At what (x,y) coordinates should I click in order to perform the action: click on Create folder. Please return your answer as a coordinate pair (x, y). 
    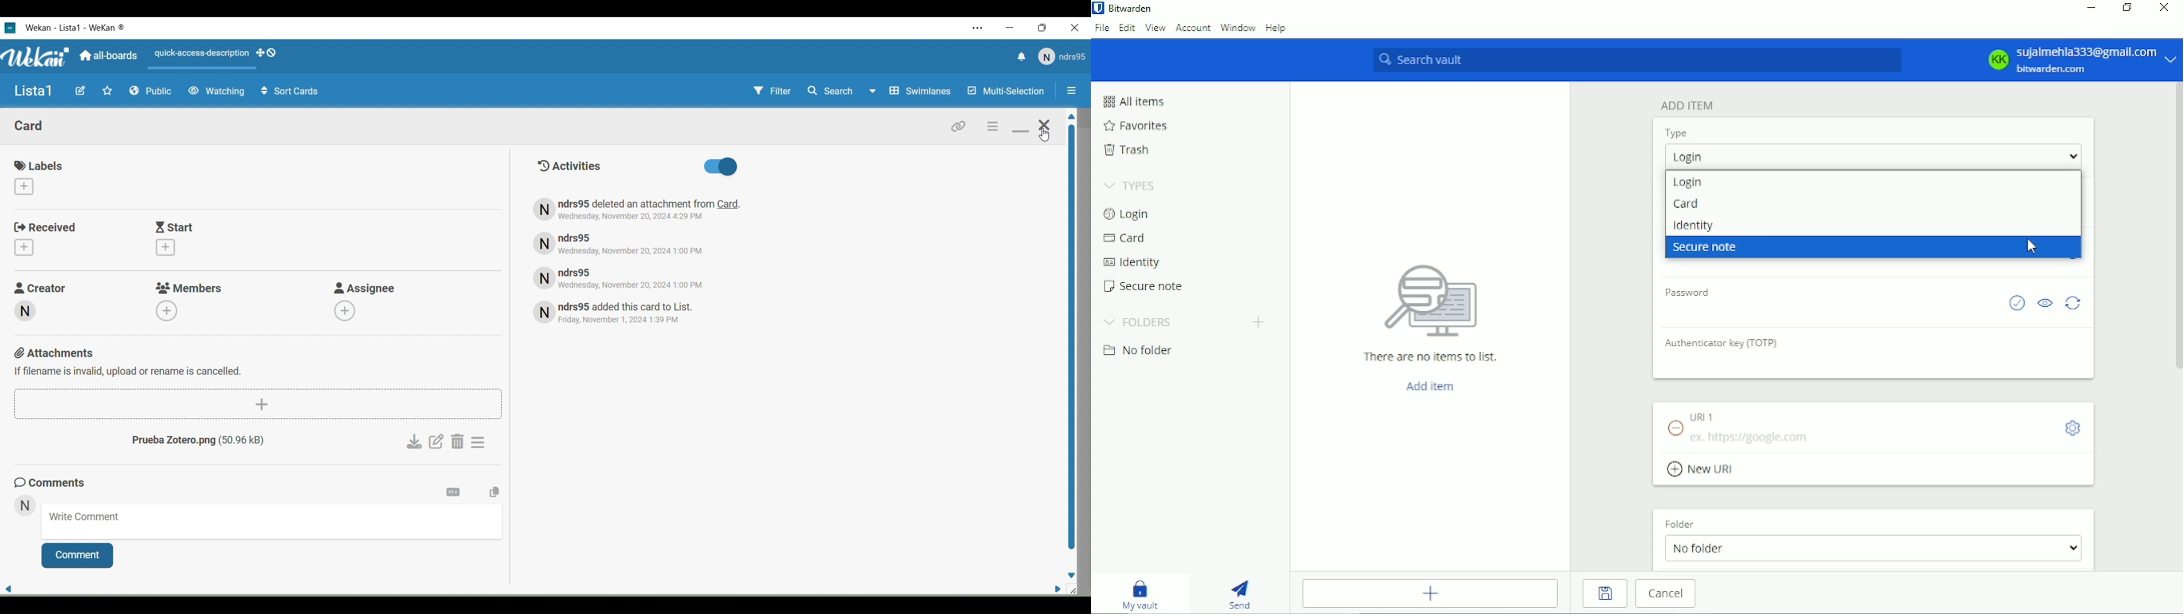
    Looking at the image, I should click on (1258, 321).